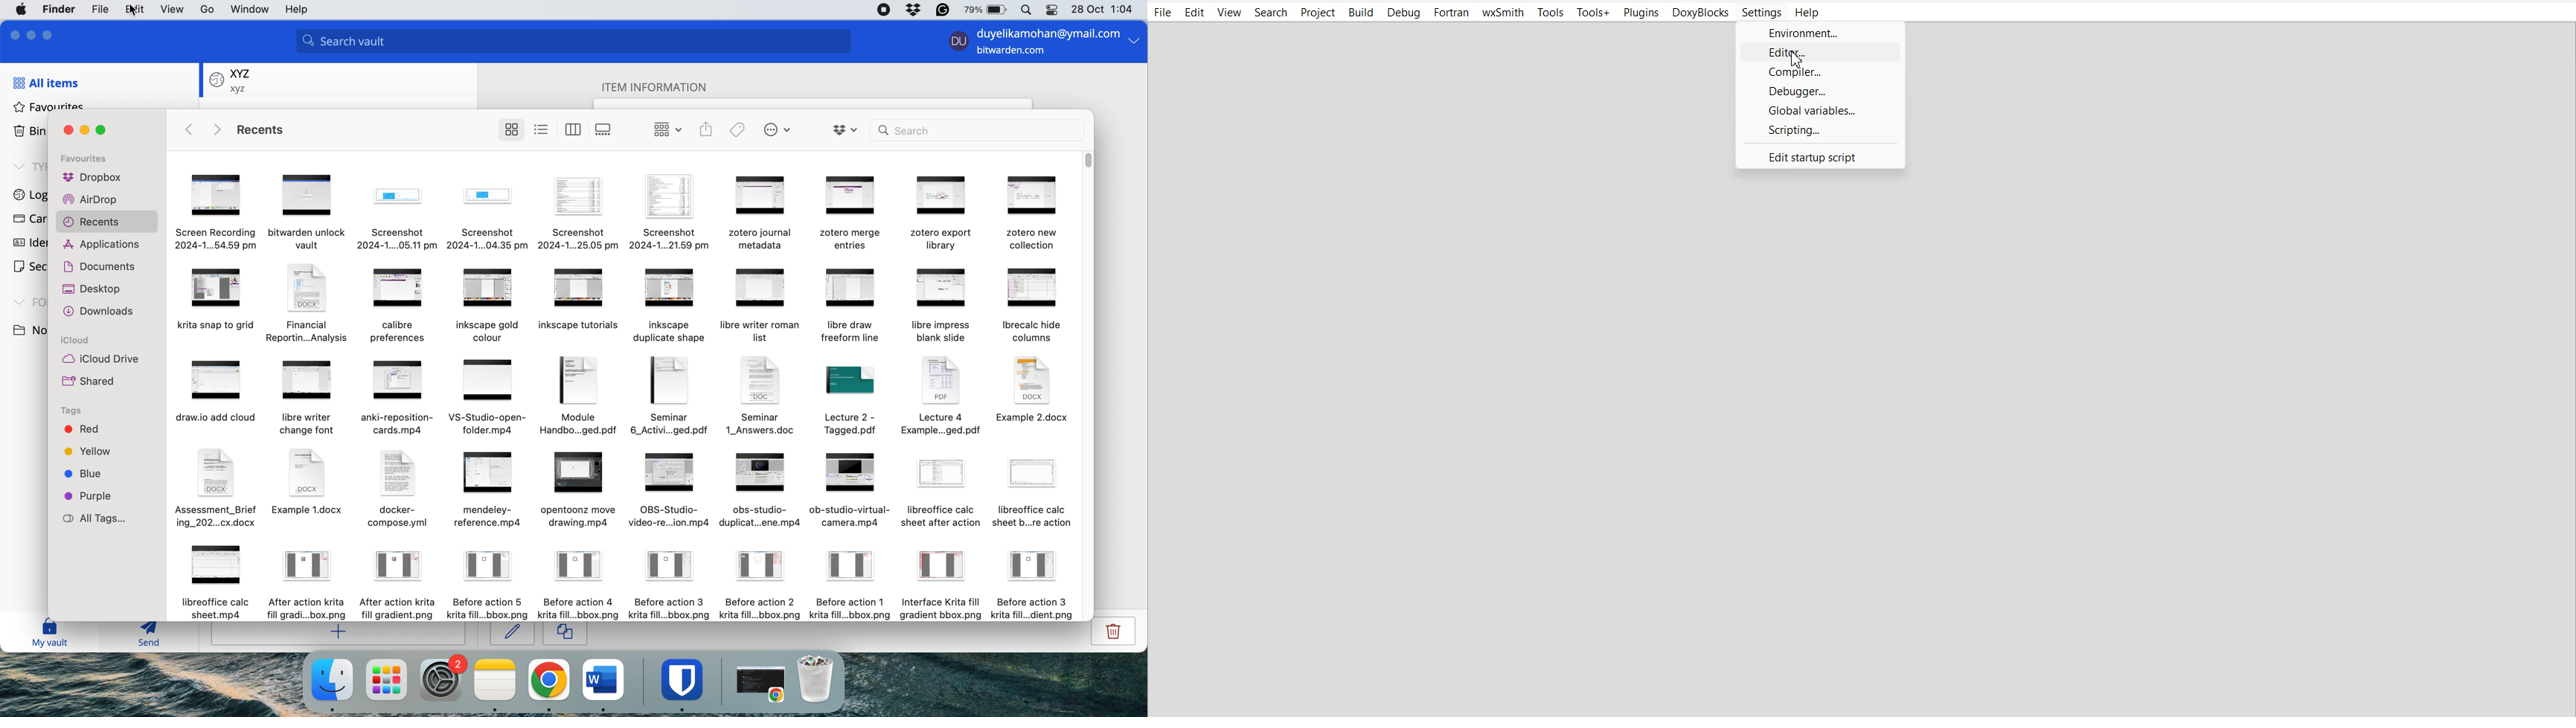 The width and height of the screenshot is (2576, 728). Describe the element at coordinates (12, 34) in the screenshot. I see `close` at that location.